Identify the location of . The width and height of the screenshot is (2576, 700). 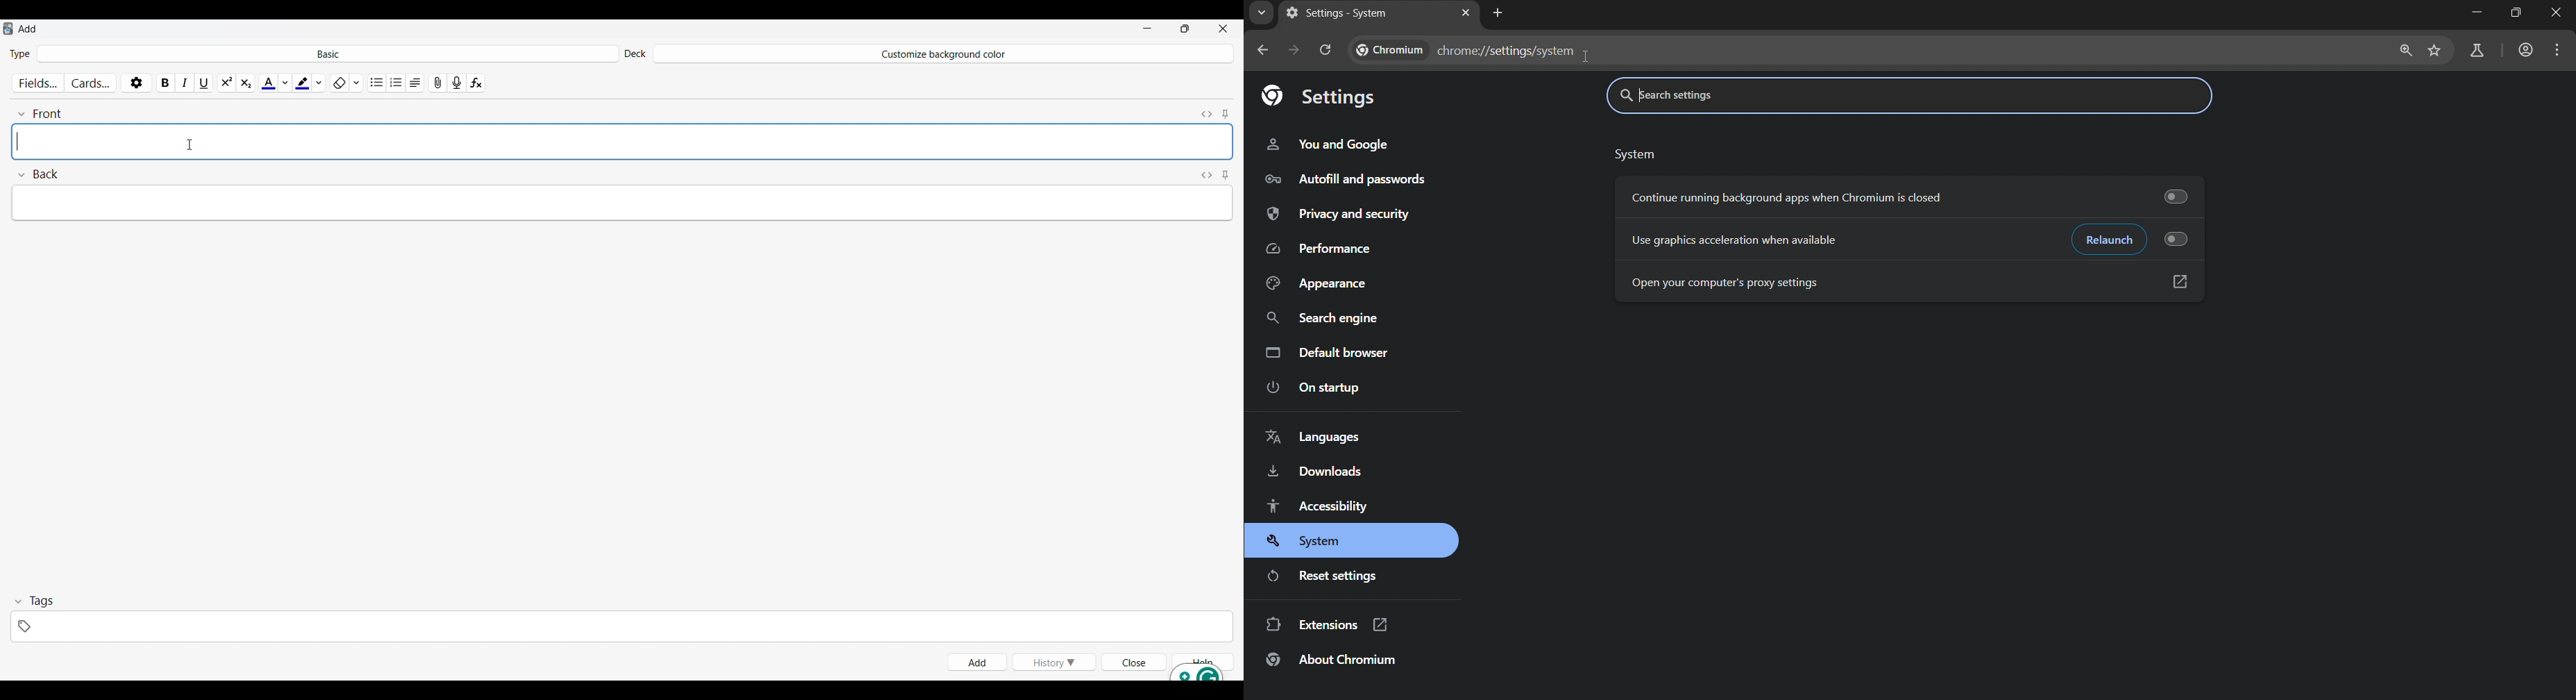
(977, 663).